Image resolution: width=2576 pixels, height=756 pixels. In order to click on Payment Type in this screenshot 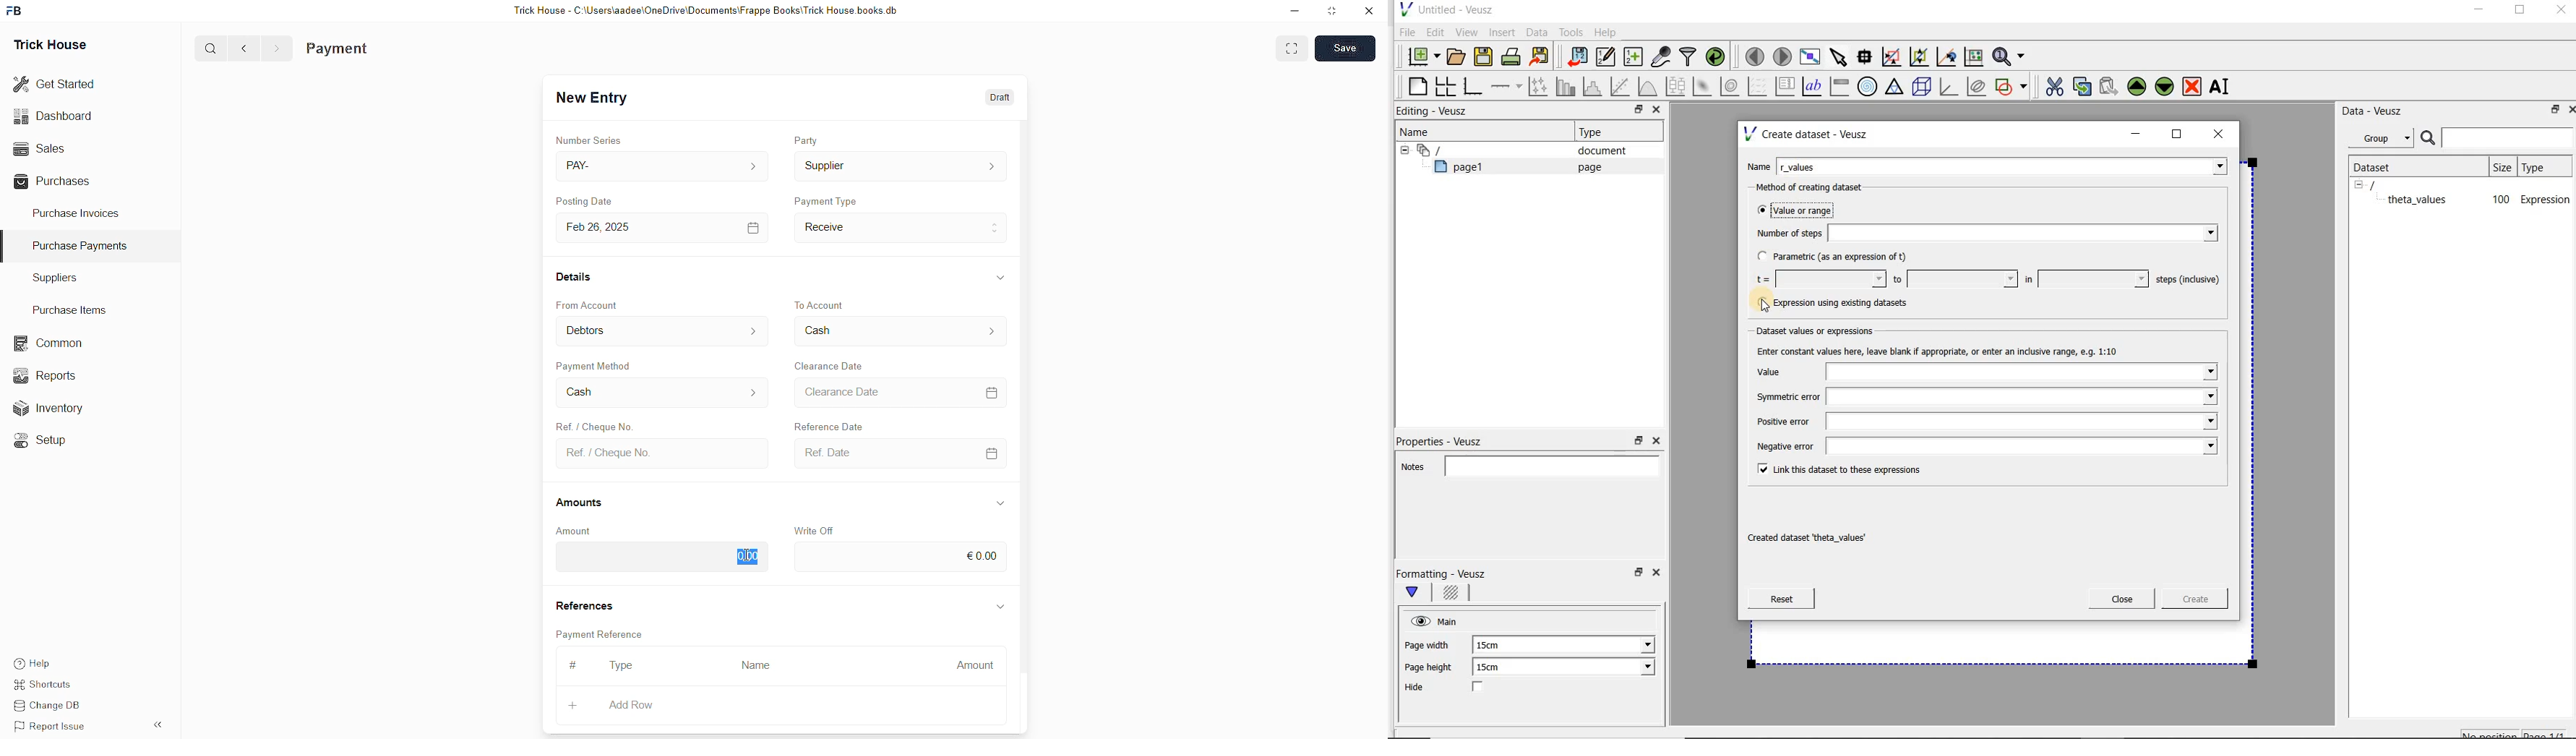, I will do `click(826, 200)`.